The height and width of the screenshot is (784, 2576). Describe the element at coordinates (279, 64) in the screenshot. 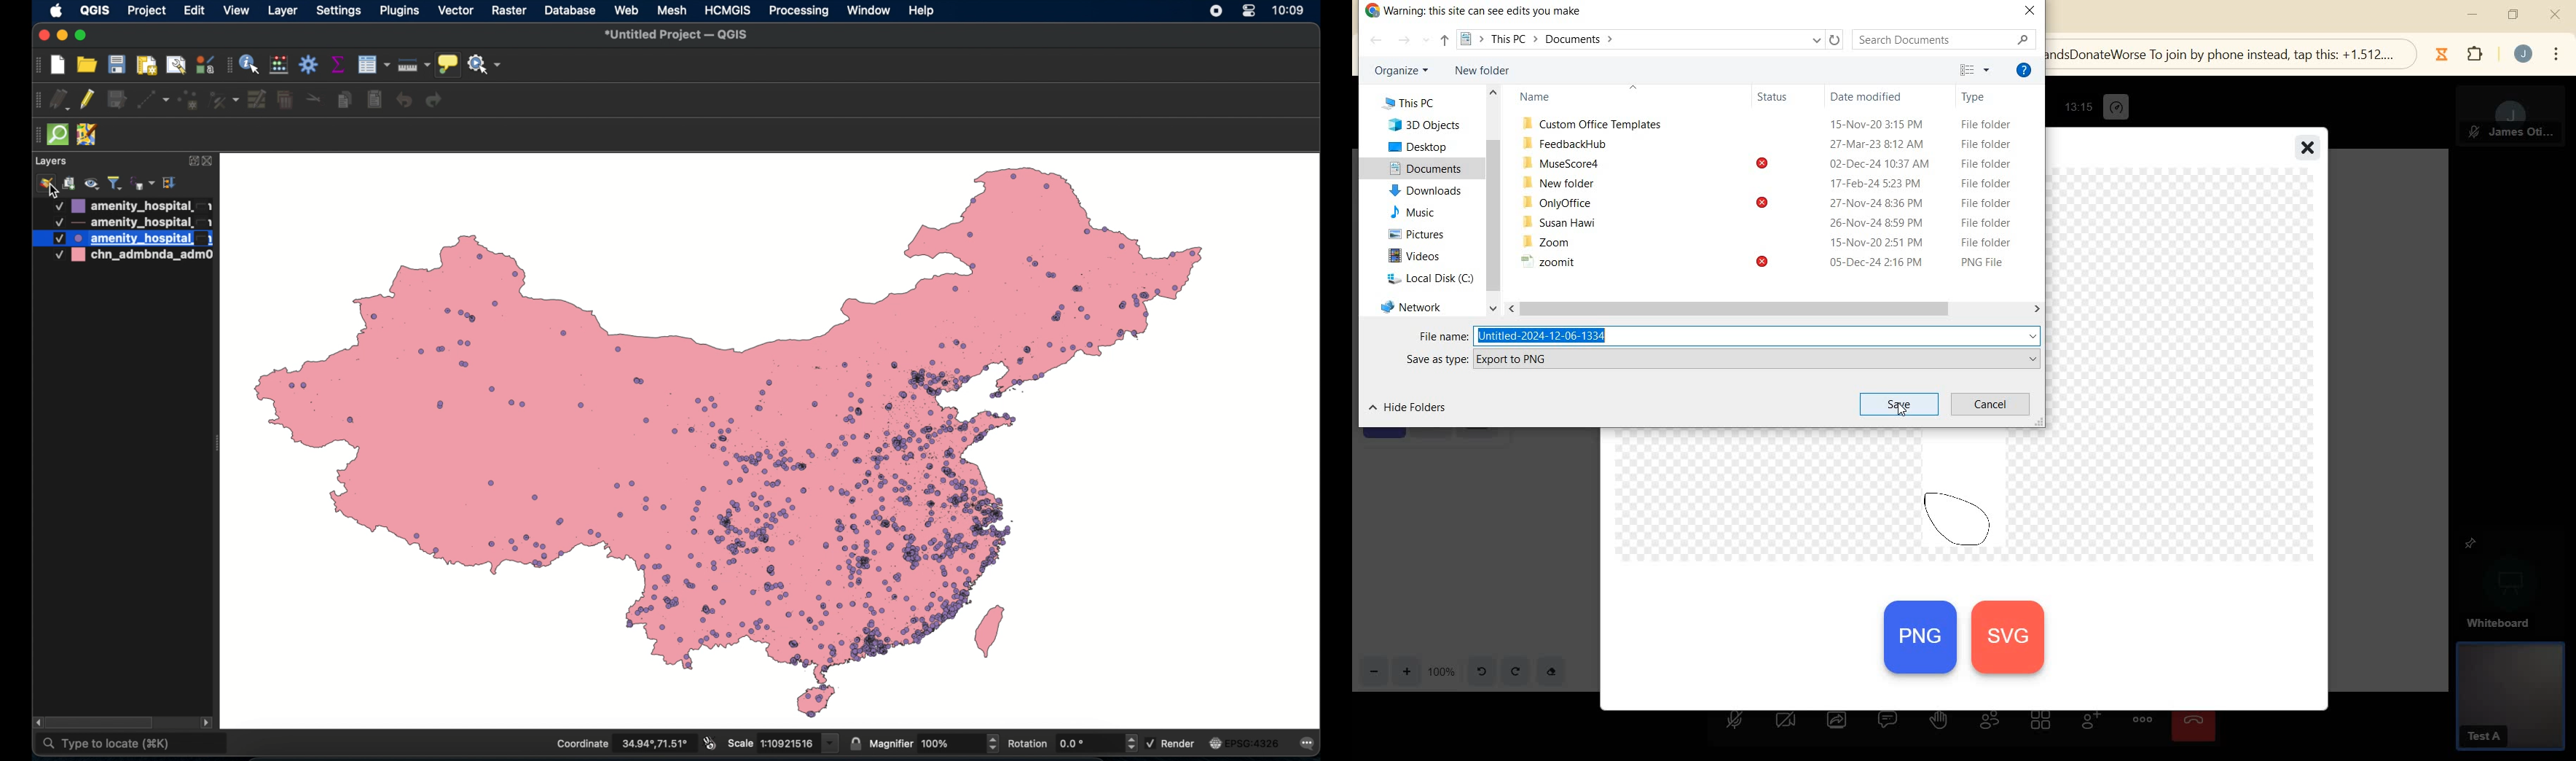

I see `open field calculator` at that location.